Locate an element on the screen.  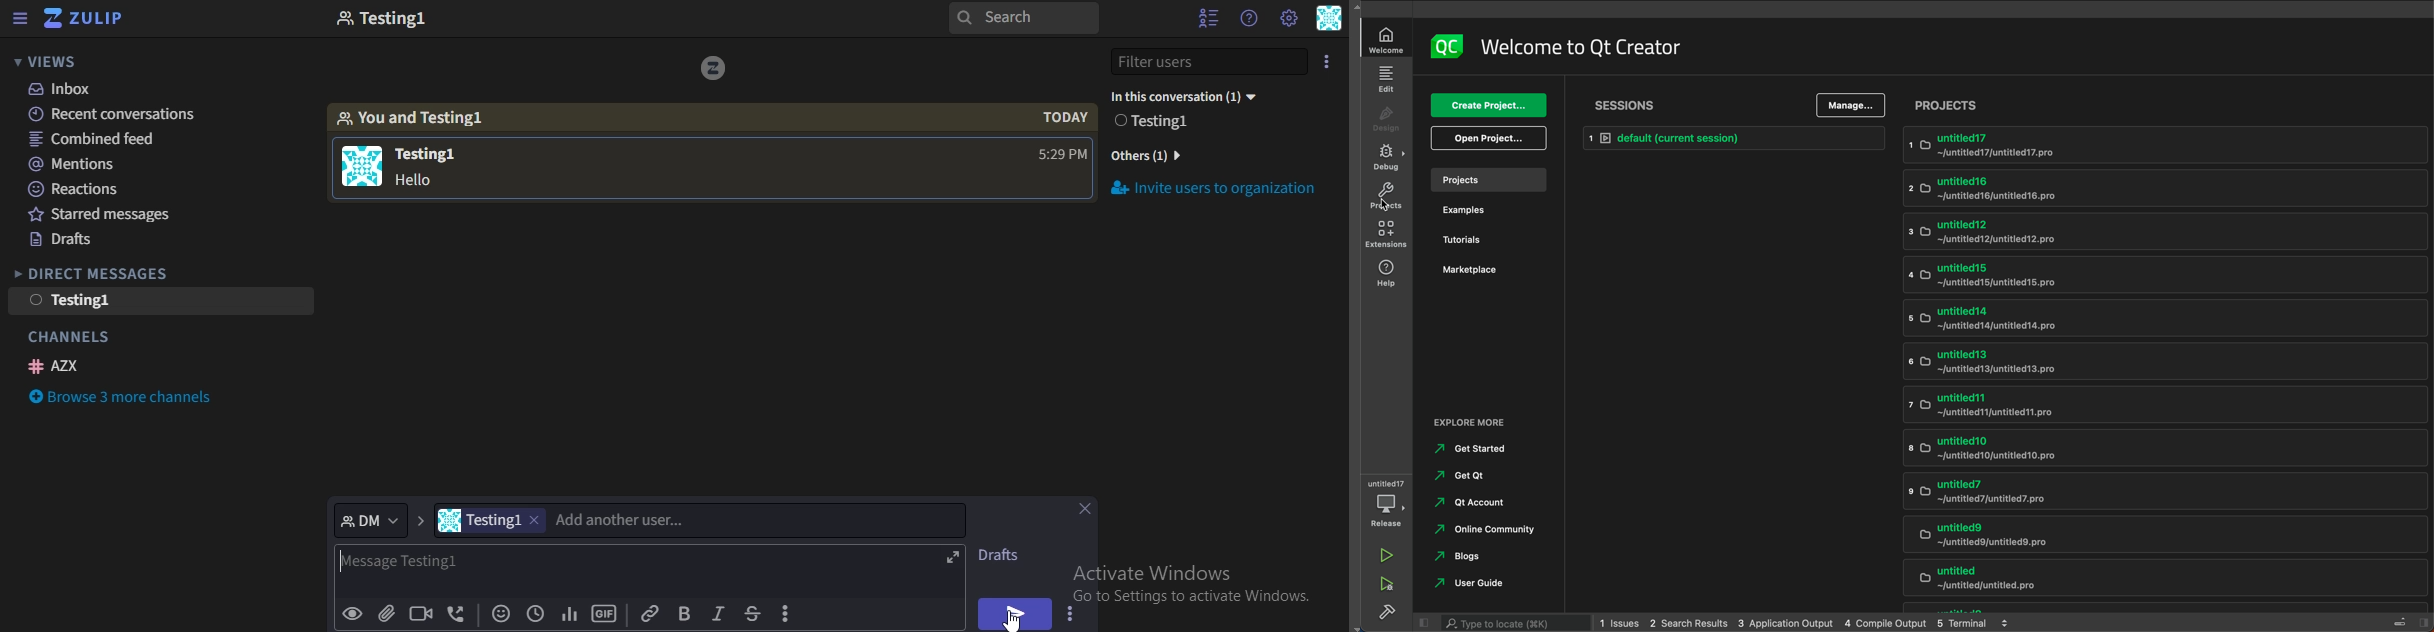
cursor is located at coordinates (1012, 618).